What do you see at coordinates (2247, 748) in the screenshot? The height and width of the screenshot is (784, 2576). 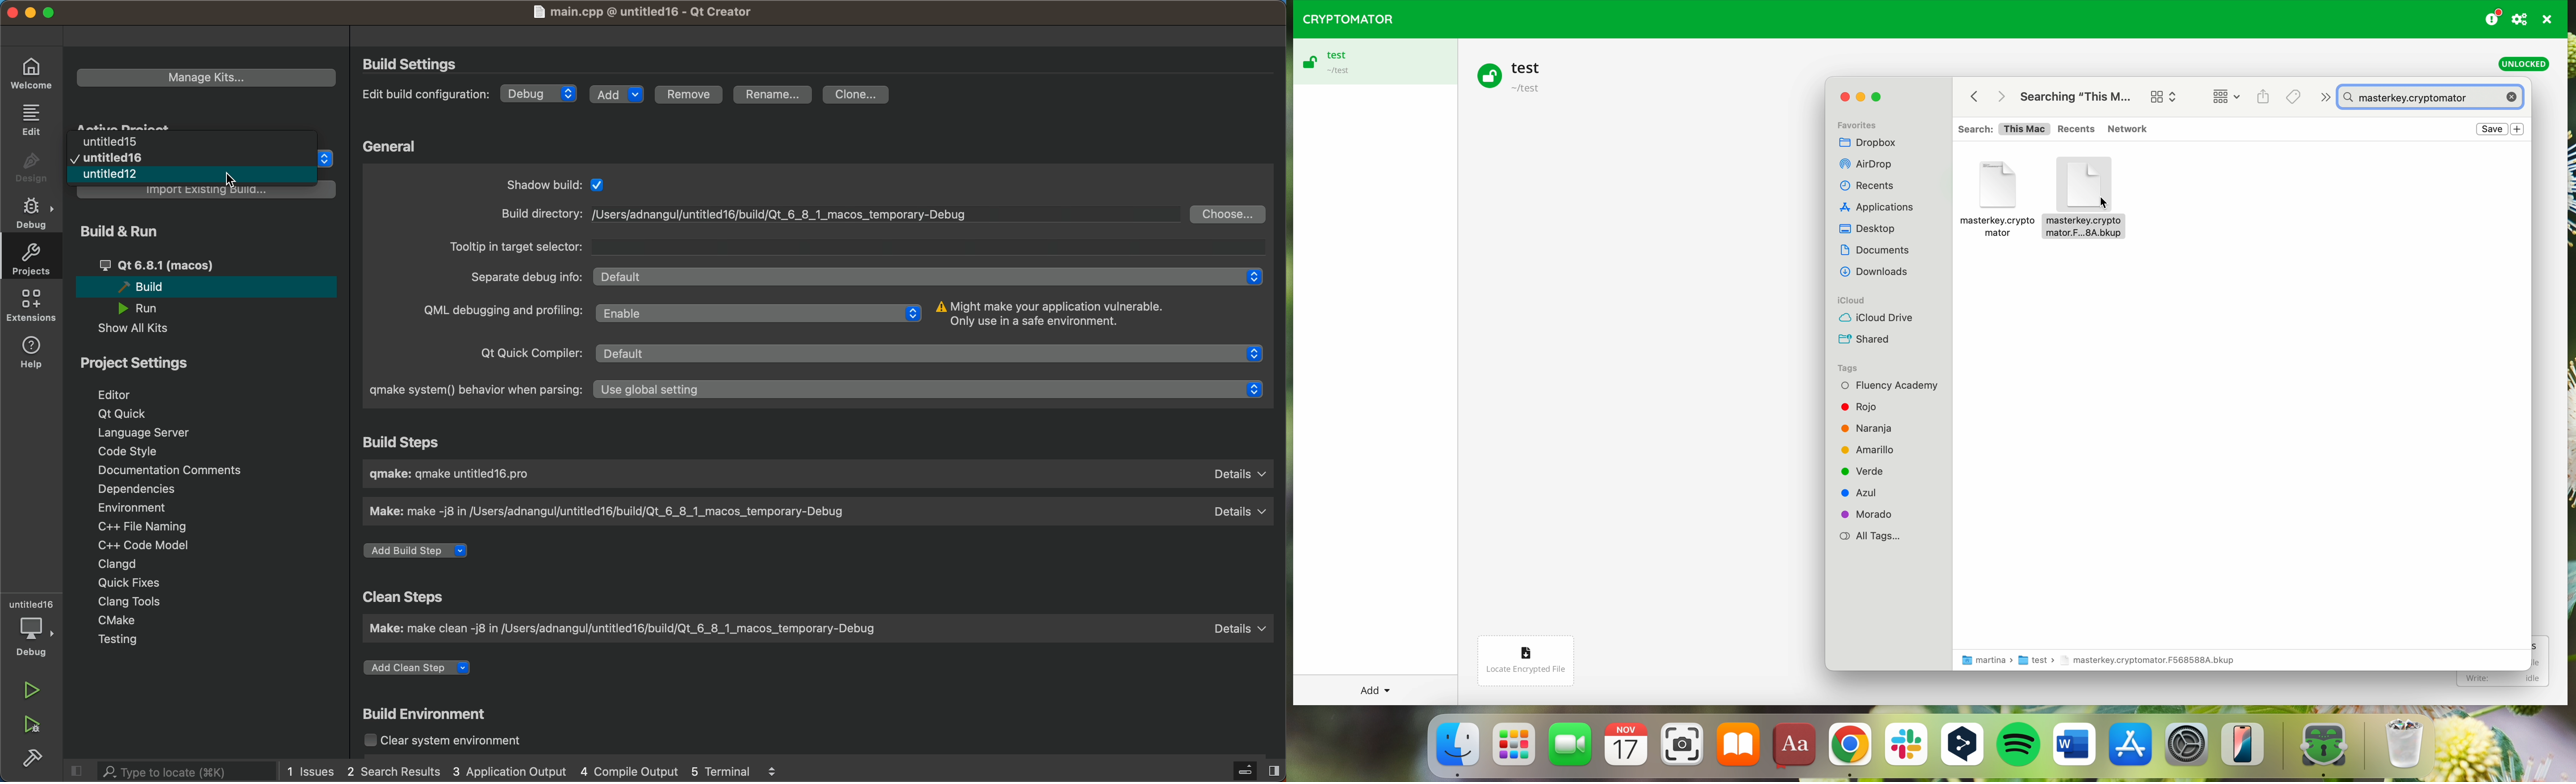 I see `iphone mirroning` at bounding box center [2247, 748].